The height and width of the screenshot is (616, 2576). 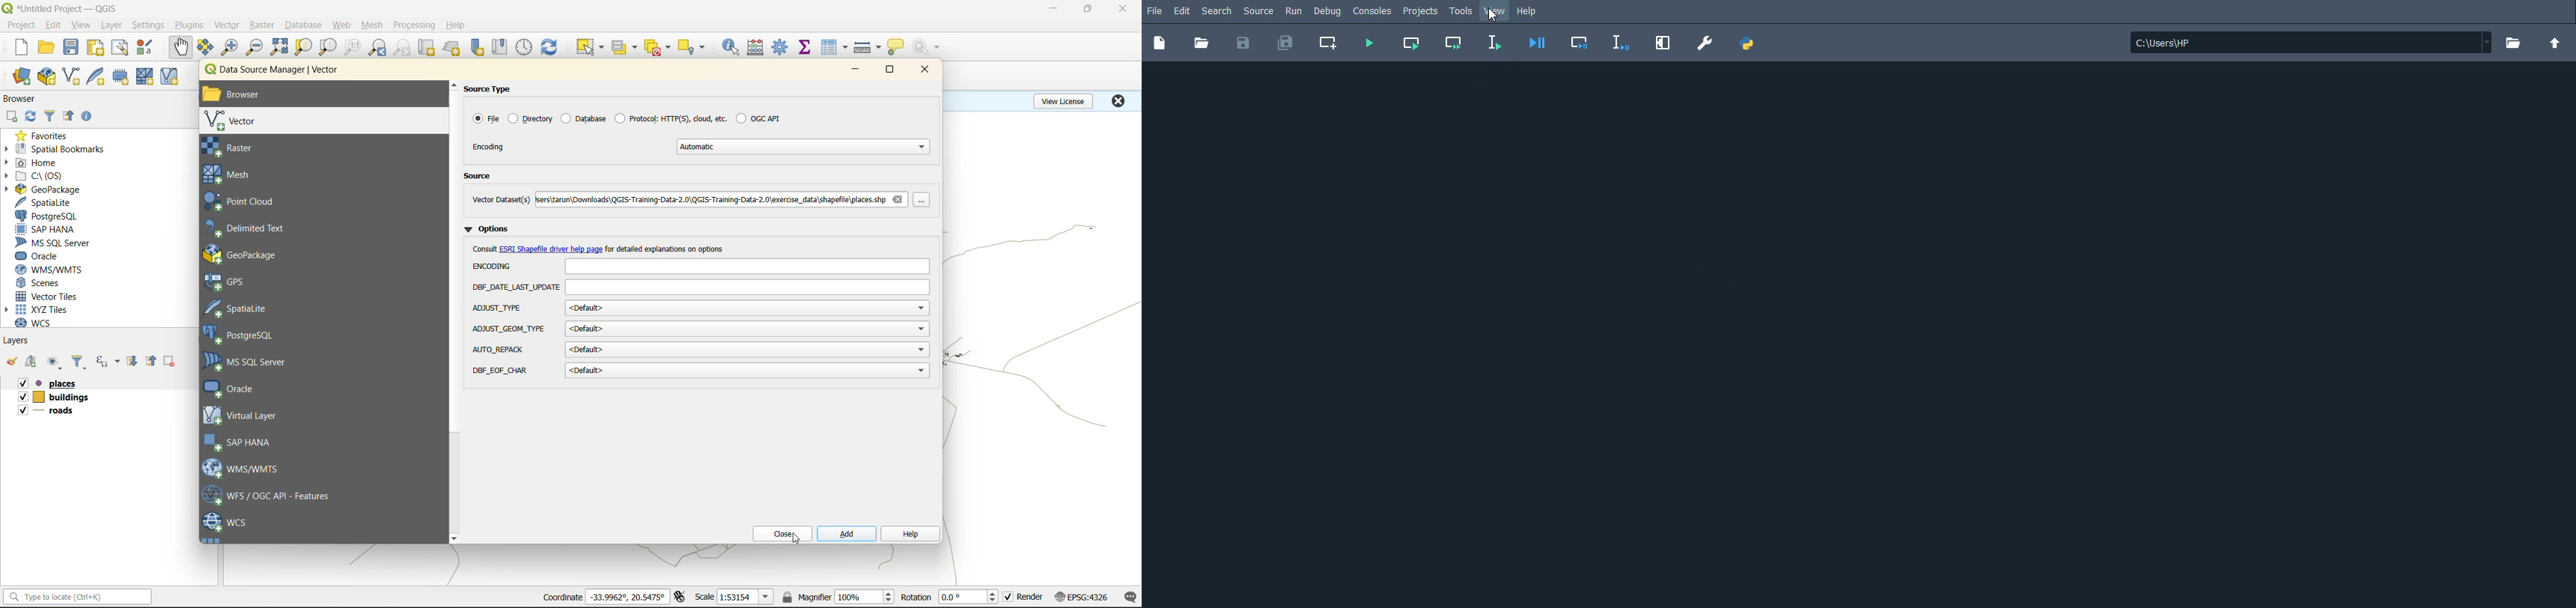 What do you see at coordinates (669, 249) in the screenshot?
I see `help info` at bounding box center [669, 249].